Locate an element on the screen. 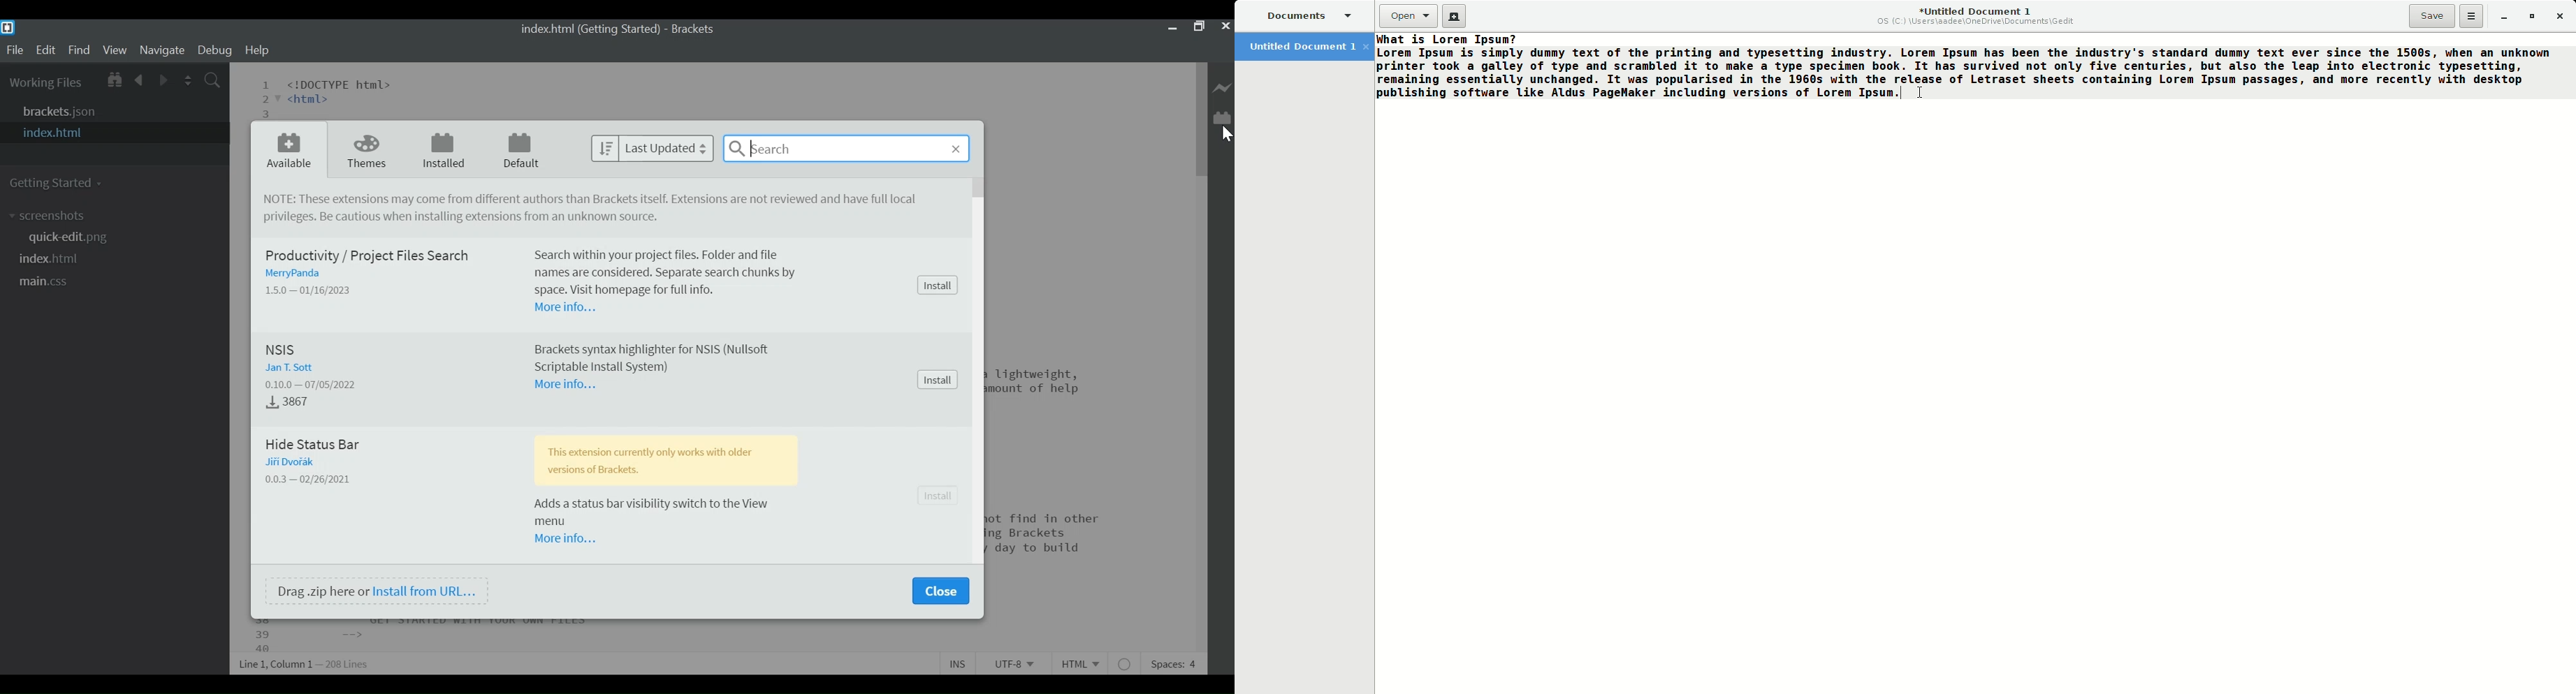 The image size is (2576, 700). Working Files is located at coordinates (46, 82).